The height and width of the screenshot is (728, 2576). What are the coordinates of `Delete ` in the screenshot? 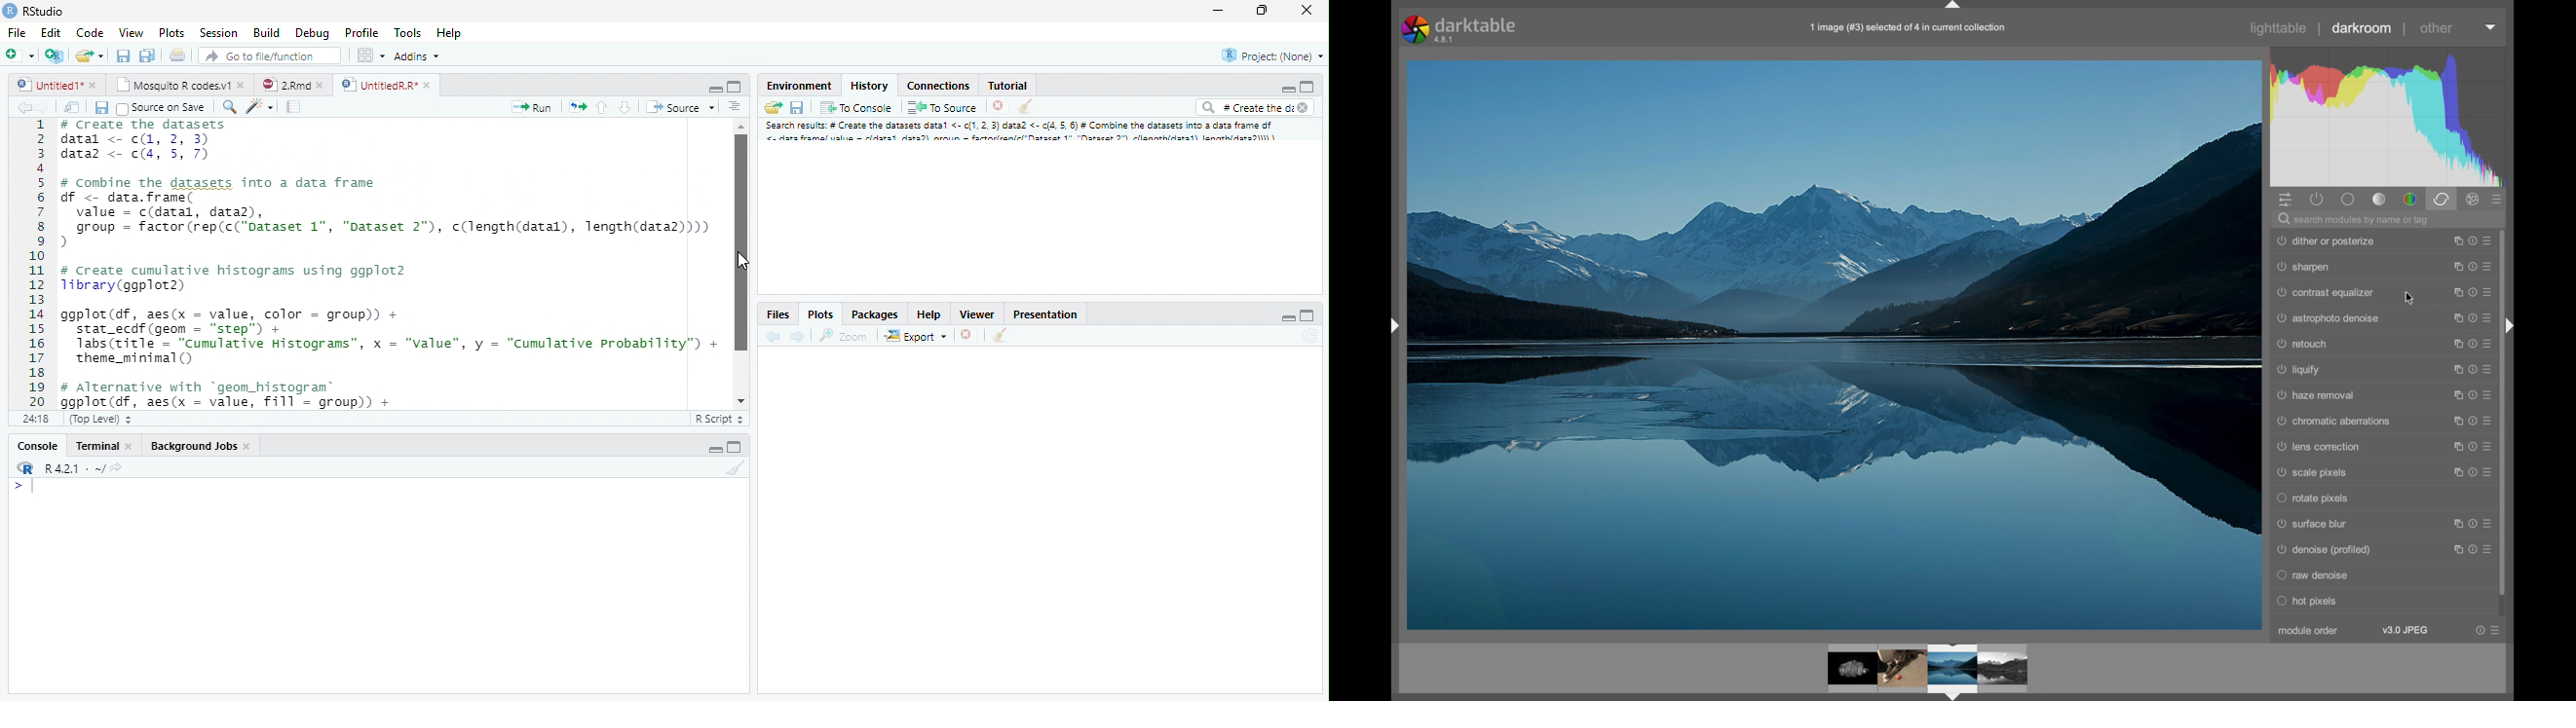 It's located at (966, 333).